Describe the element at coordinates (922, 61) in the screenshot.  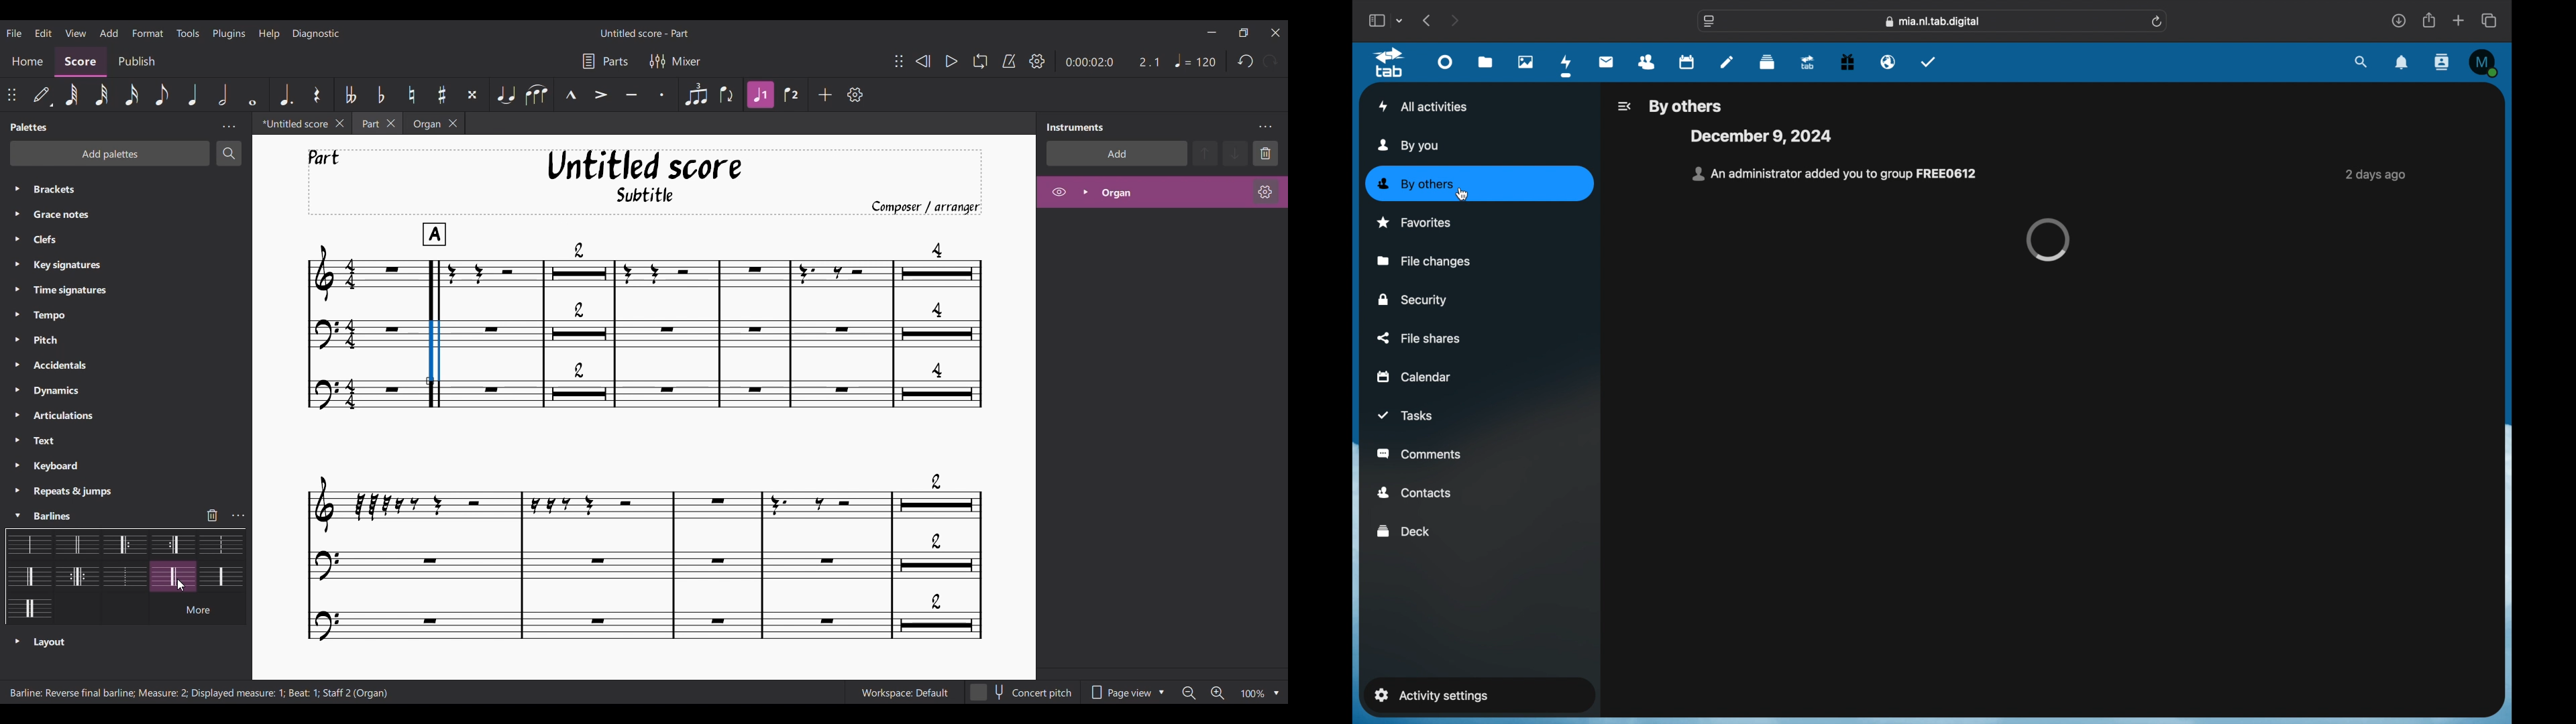
I see `Rewind` at that location.